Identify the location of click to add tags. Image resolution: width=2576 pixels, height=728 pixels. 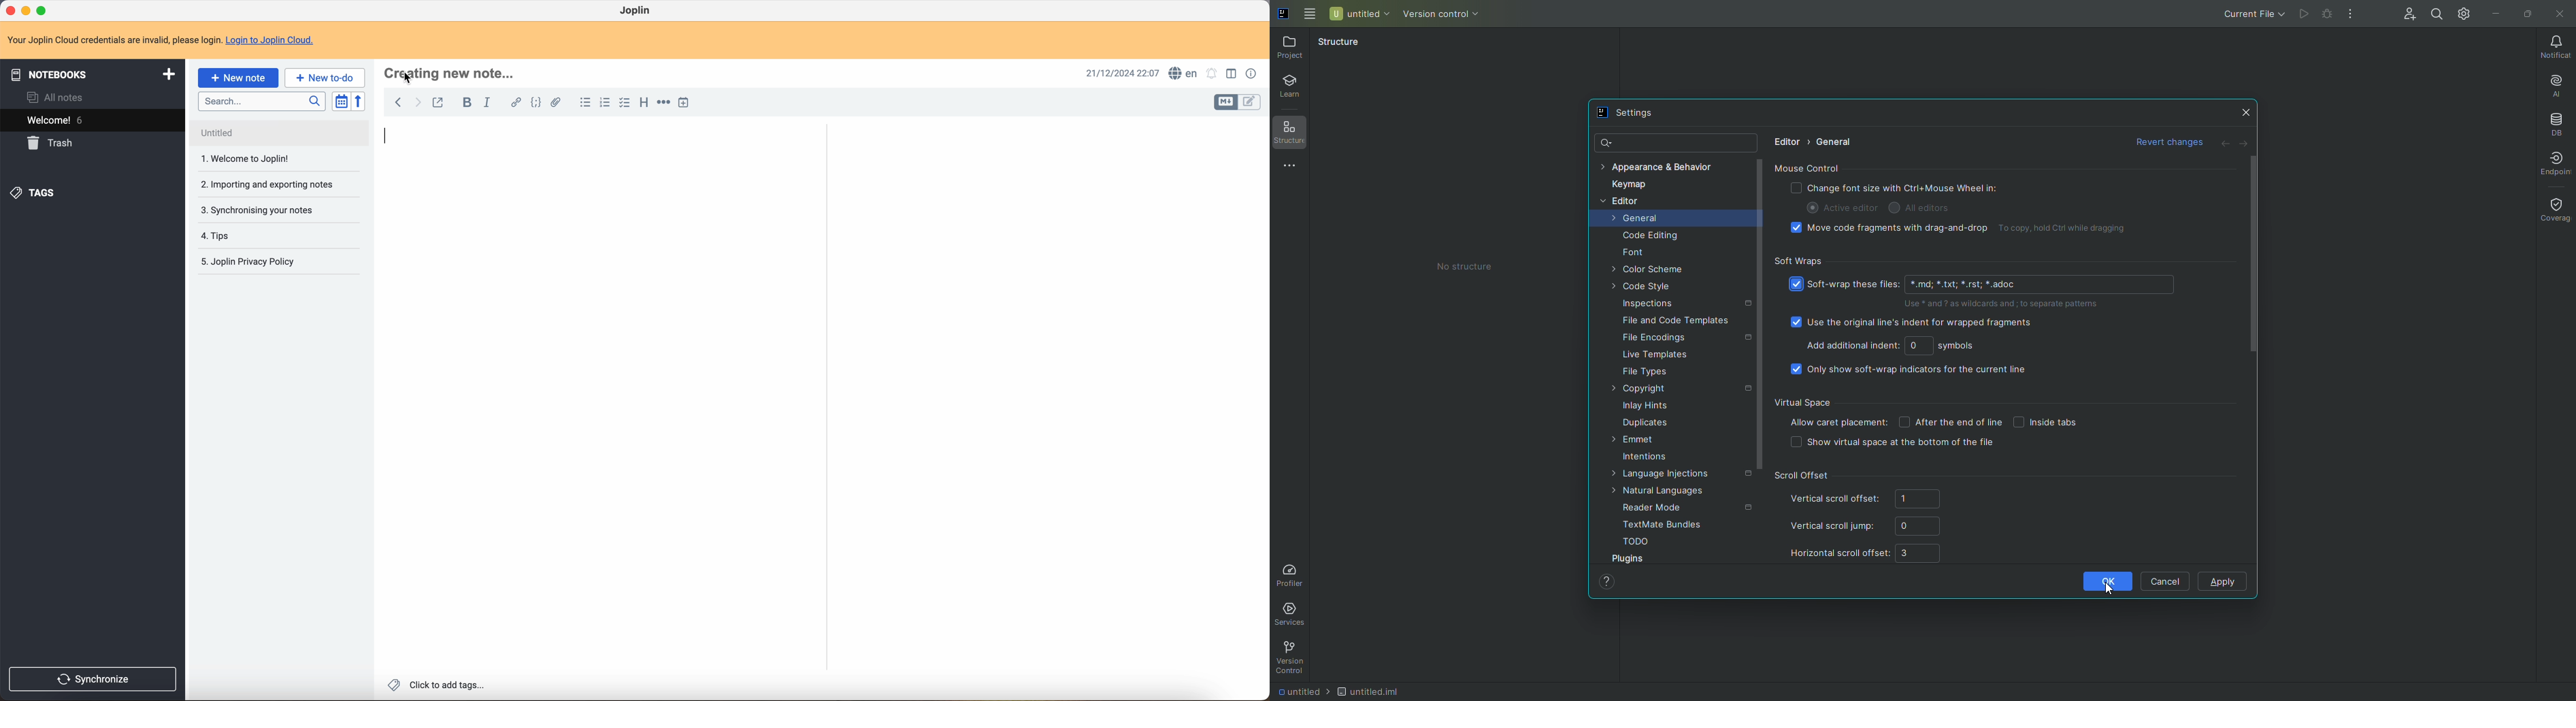
(435, 686).